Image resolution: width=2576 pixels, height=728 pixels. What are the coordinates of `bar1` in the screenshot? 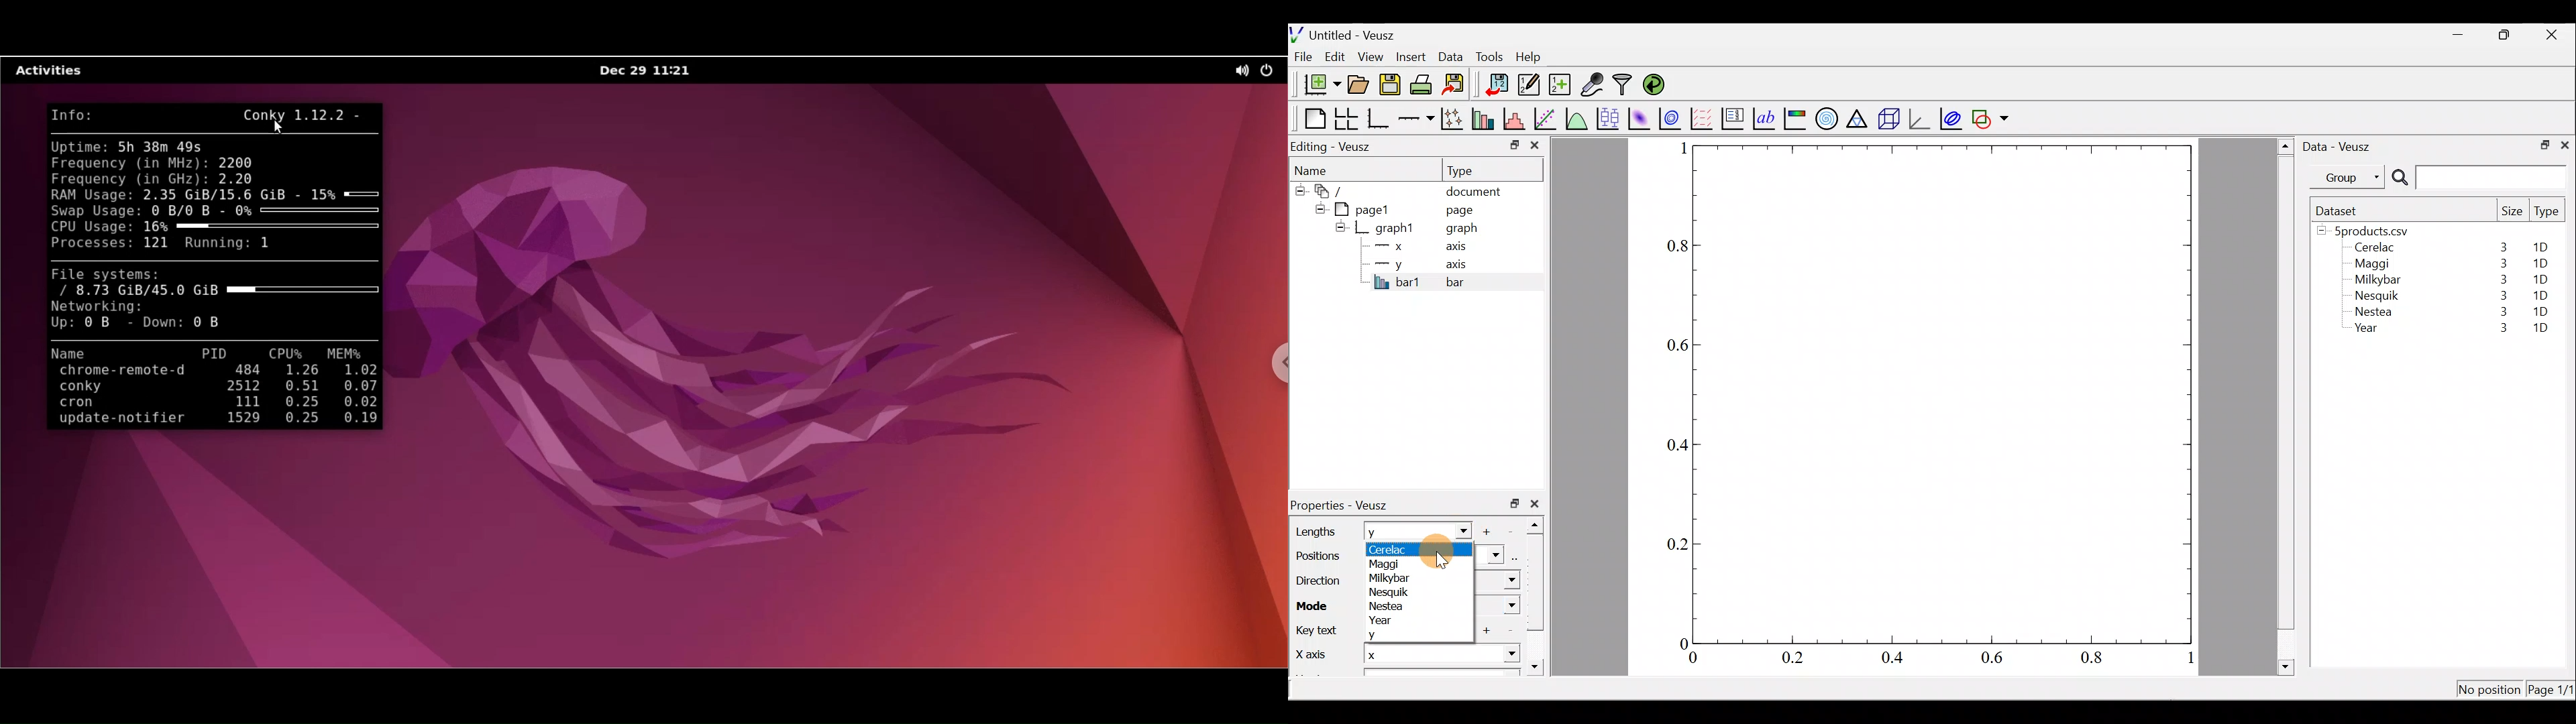 It's located at (1397, 282).